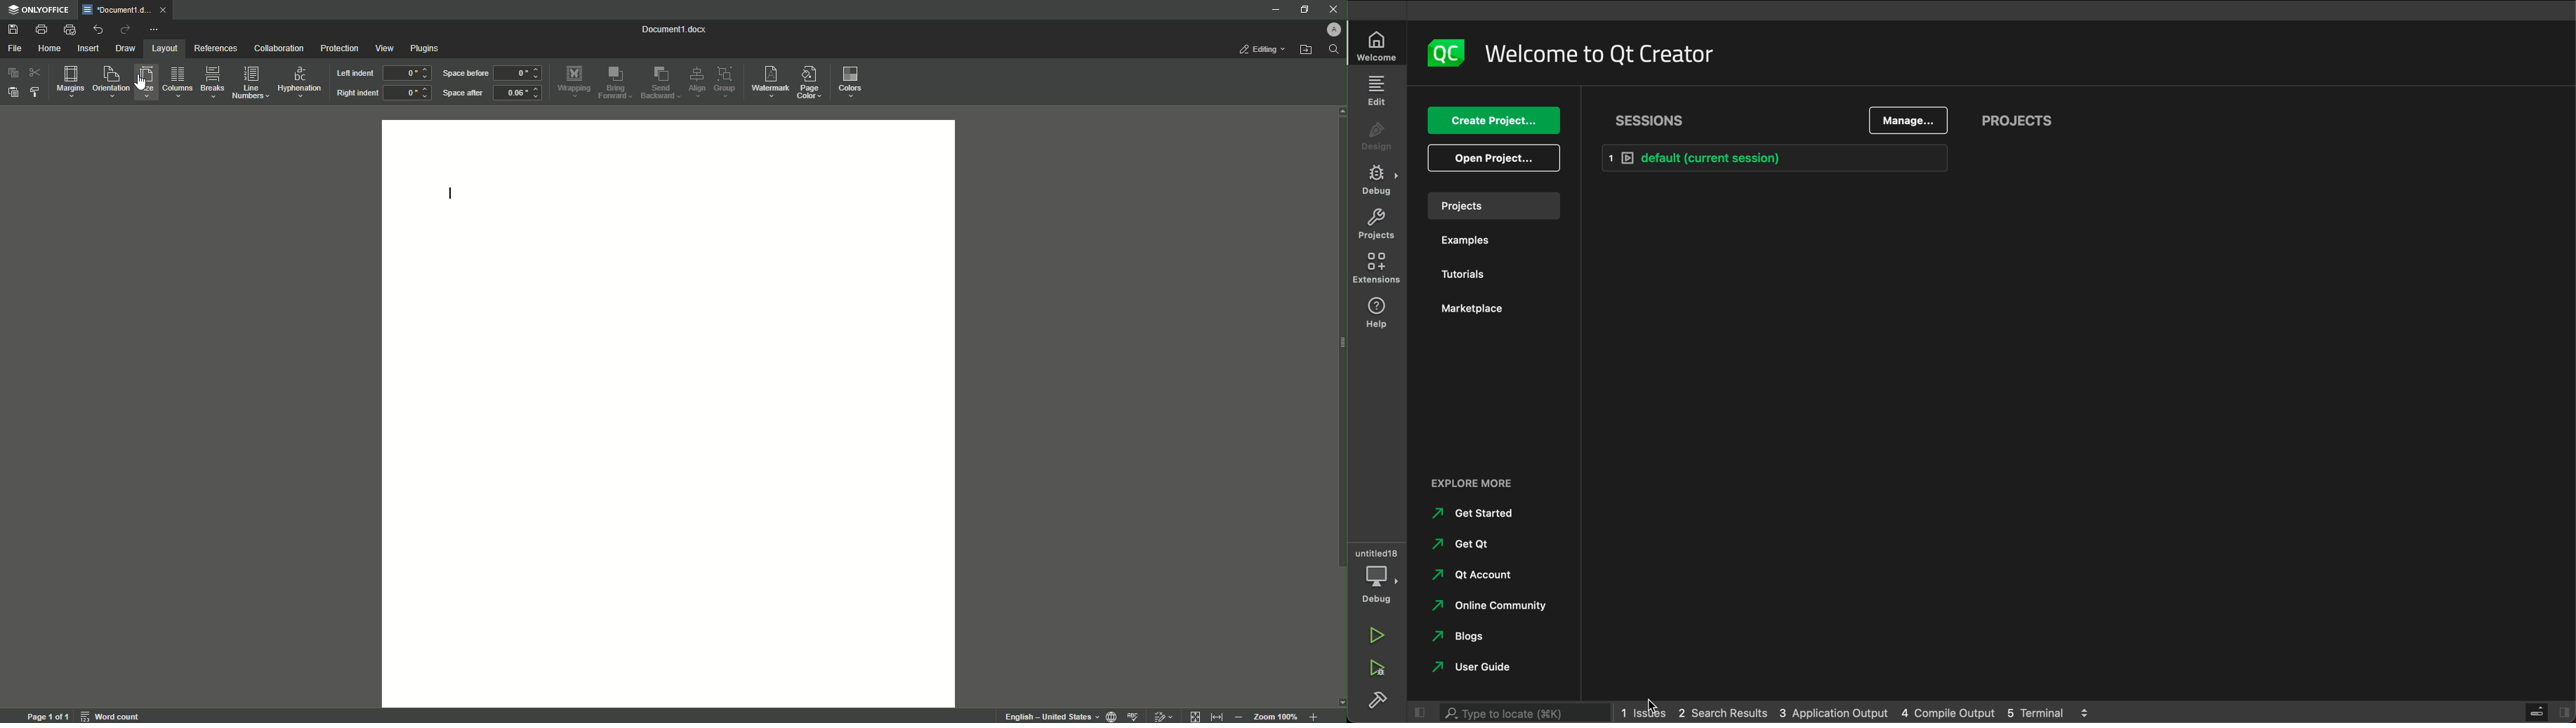 This screenshot has width=2576, height=728. What do you see at coordinates (814, 79) in the screenshot?
I see `Page Color` at bounding box center [814, 79].